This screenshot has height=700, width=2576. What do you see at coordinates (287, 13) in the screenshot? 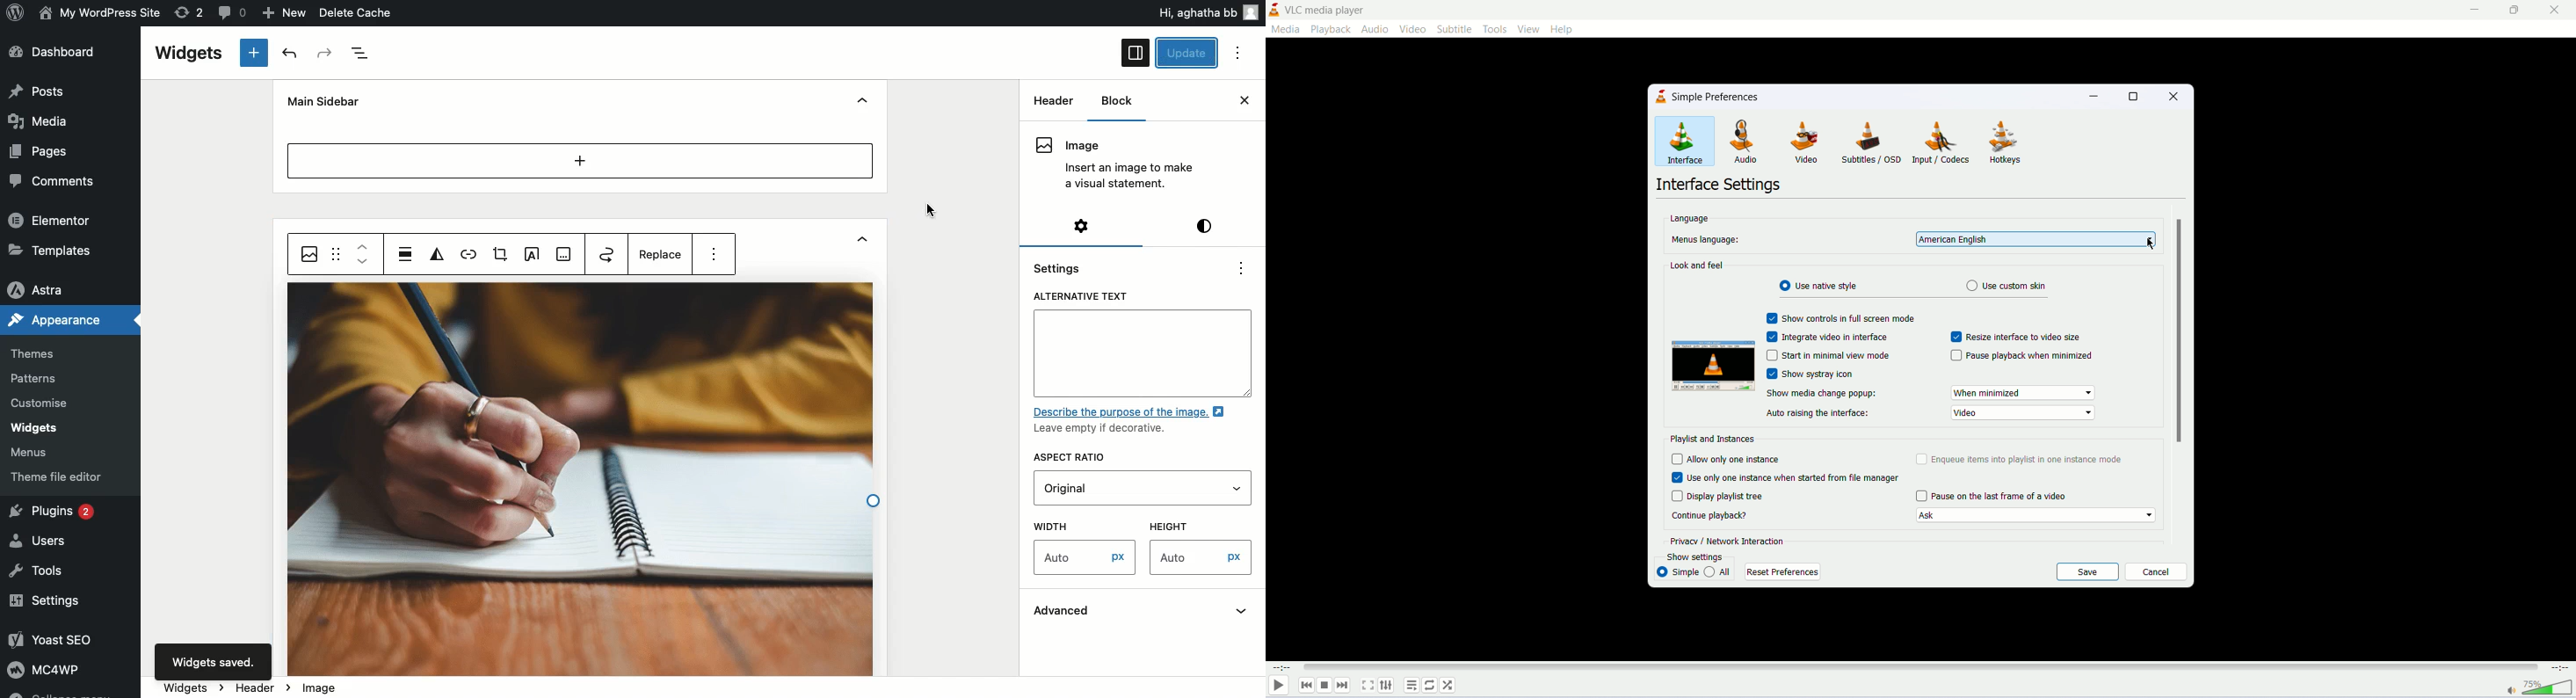
I see `New` at bounding box center [287, 13].